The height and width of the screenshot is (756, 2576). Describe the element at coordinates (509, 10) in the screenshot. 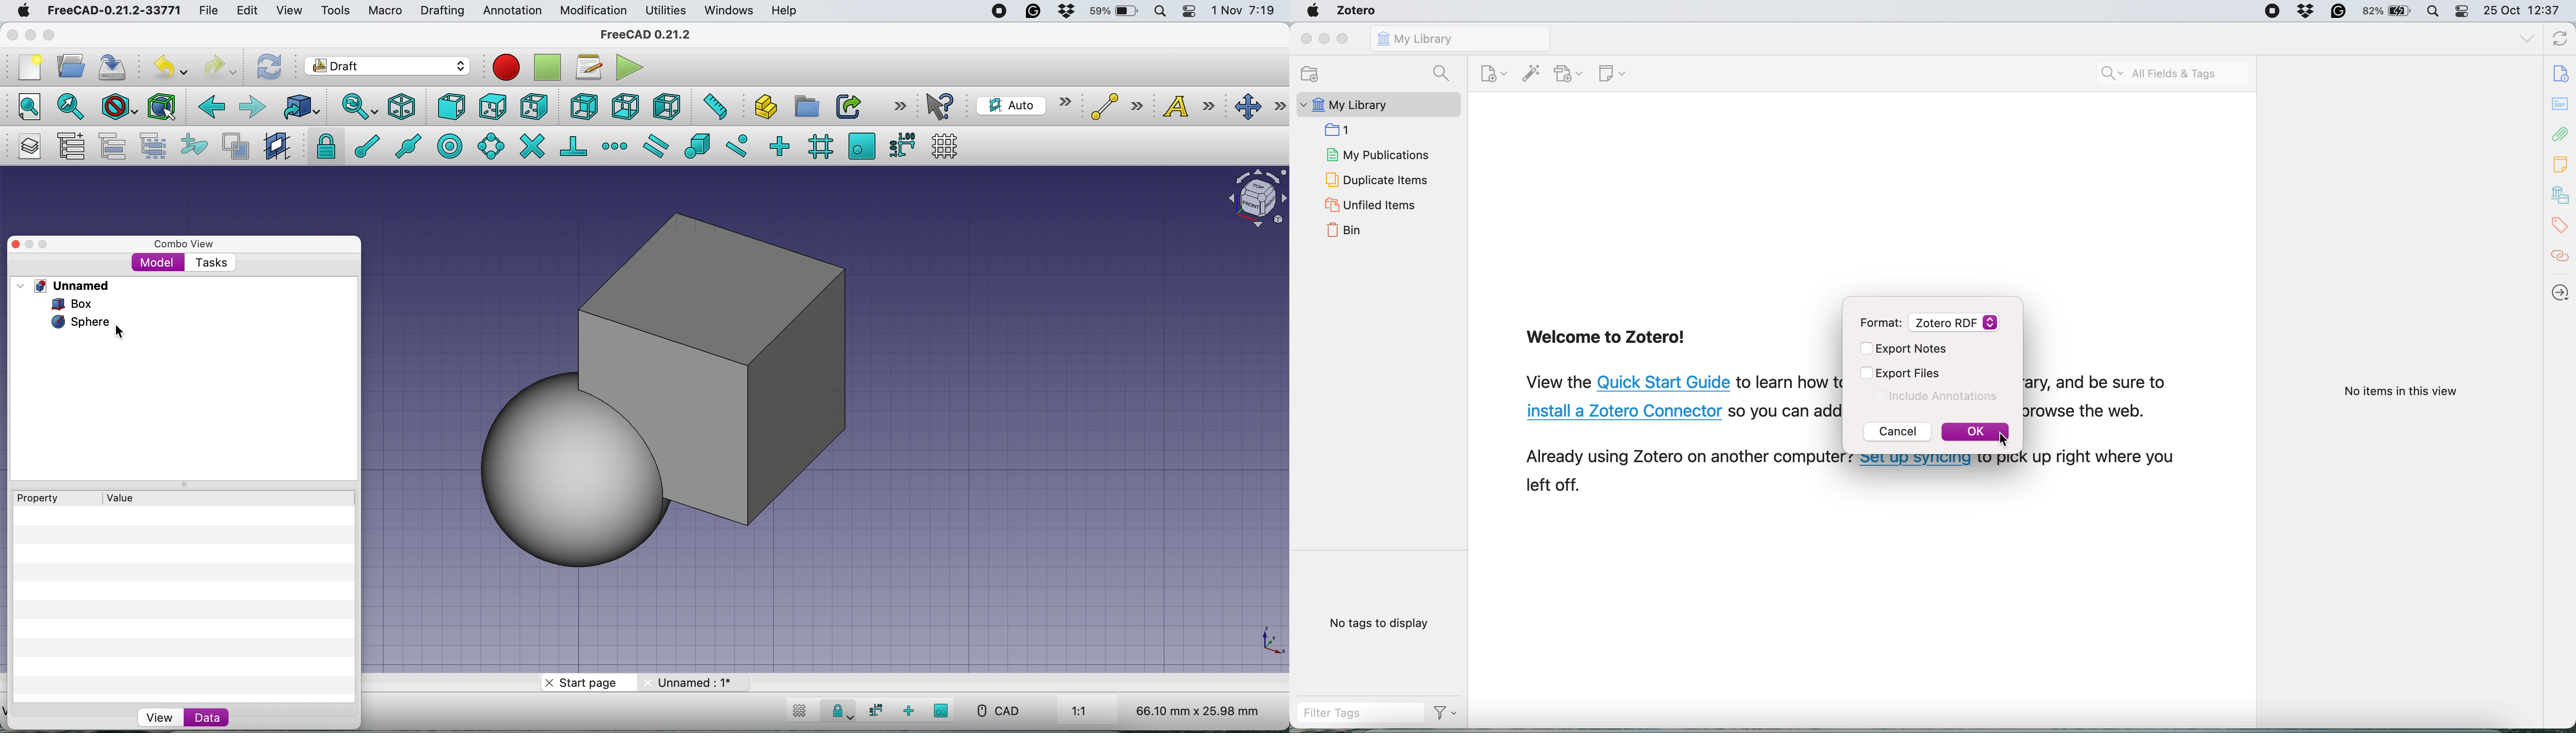

I see `annotation` at that location.